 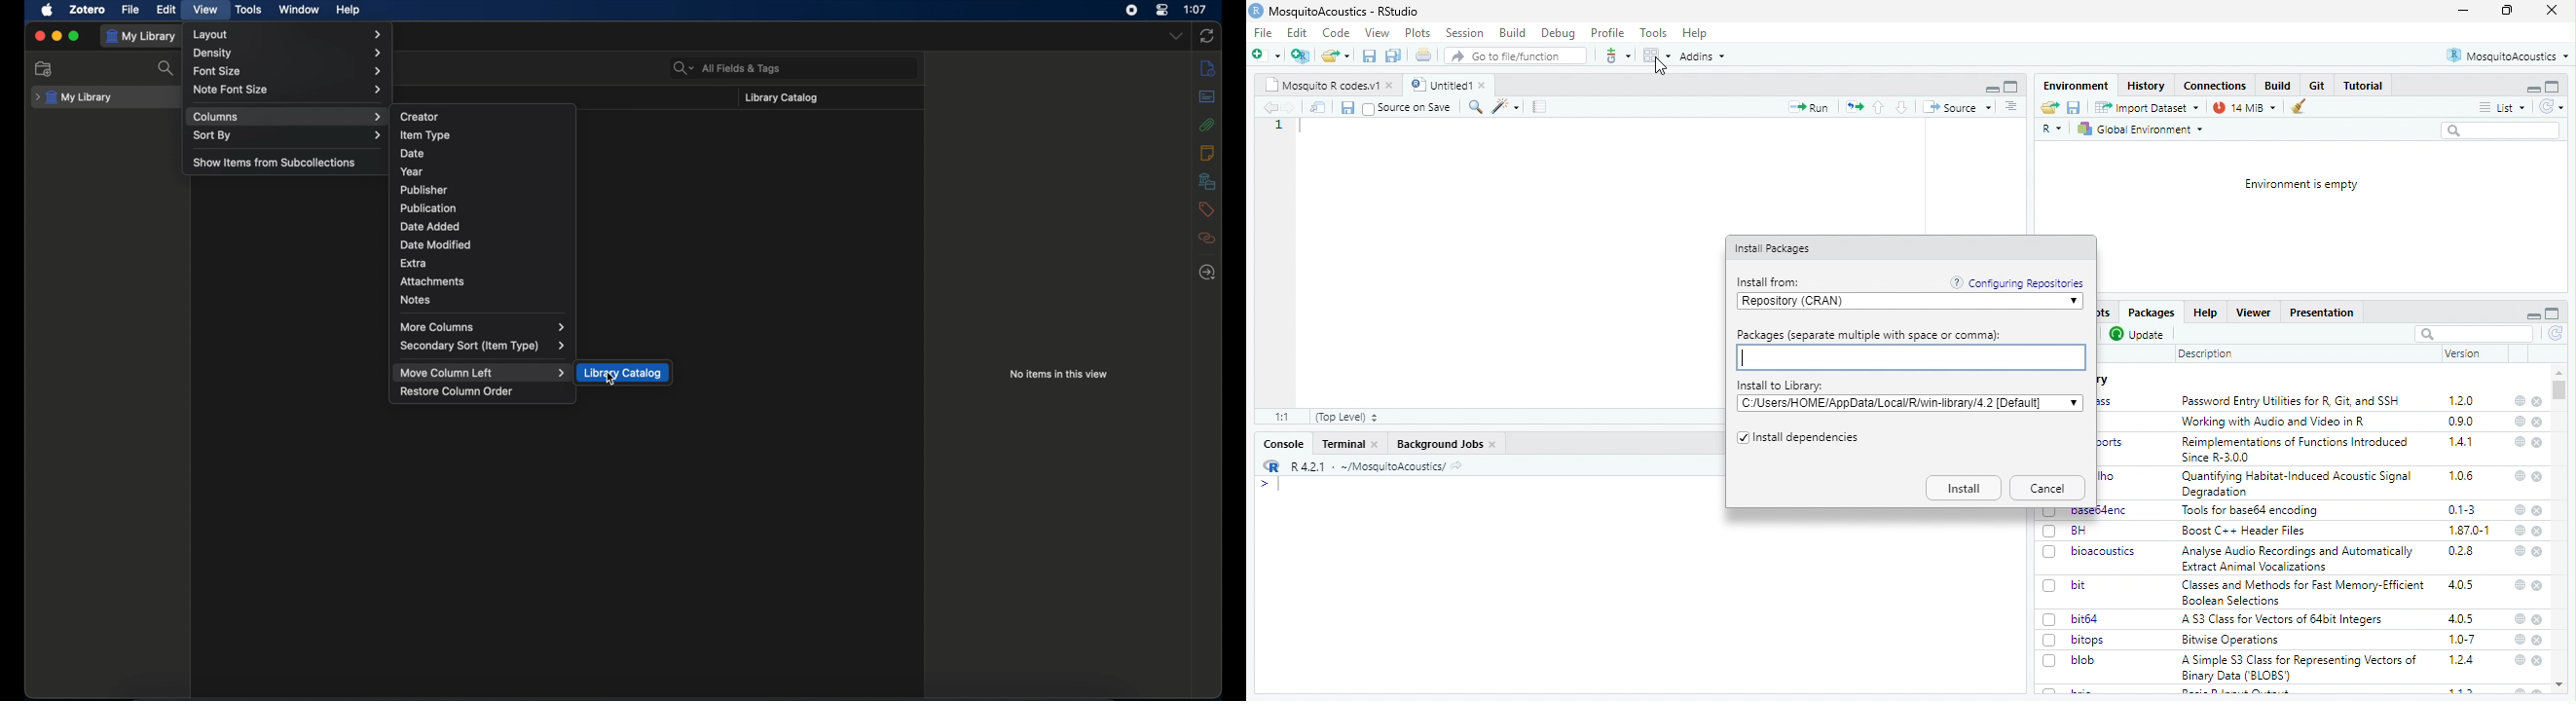 I want to click on close, so click(x=40, y=36).